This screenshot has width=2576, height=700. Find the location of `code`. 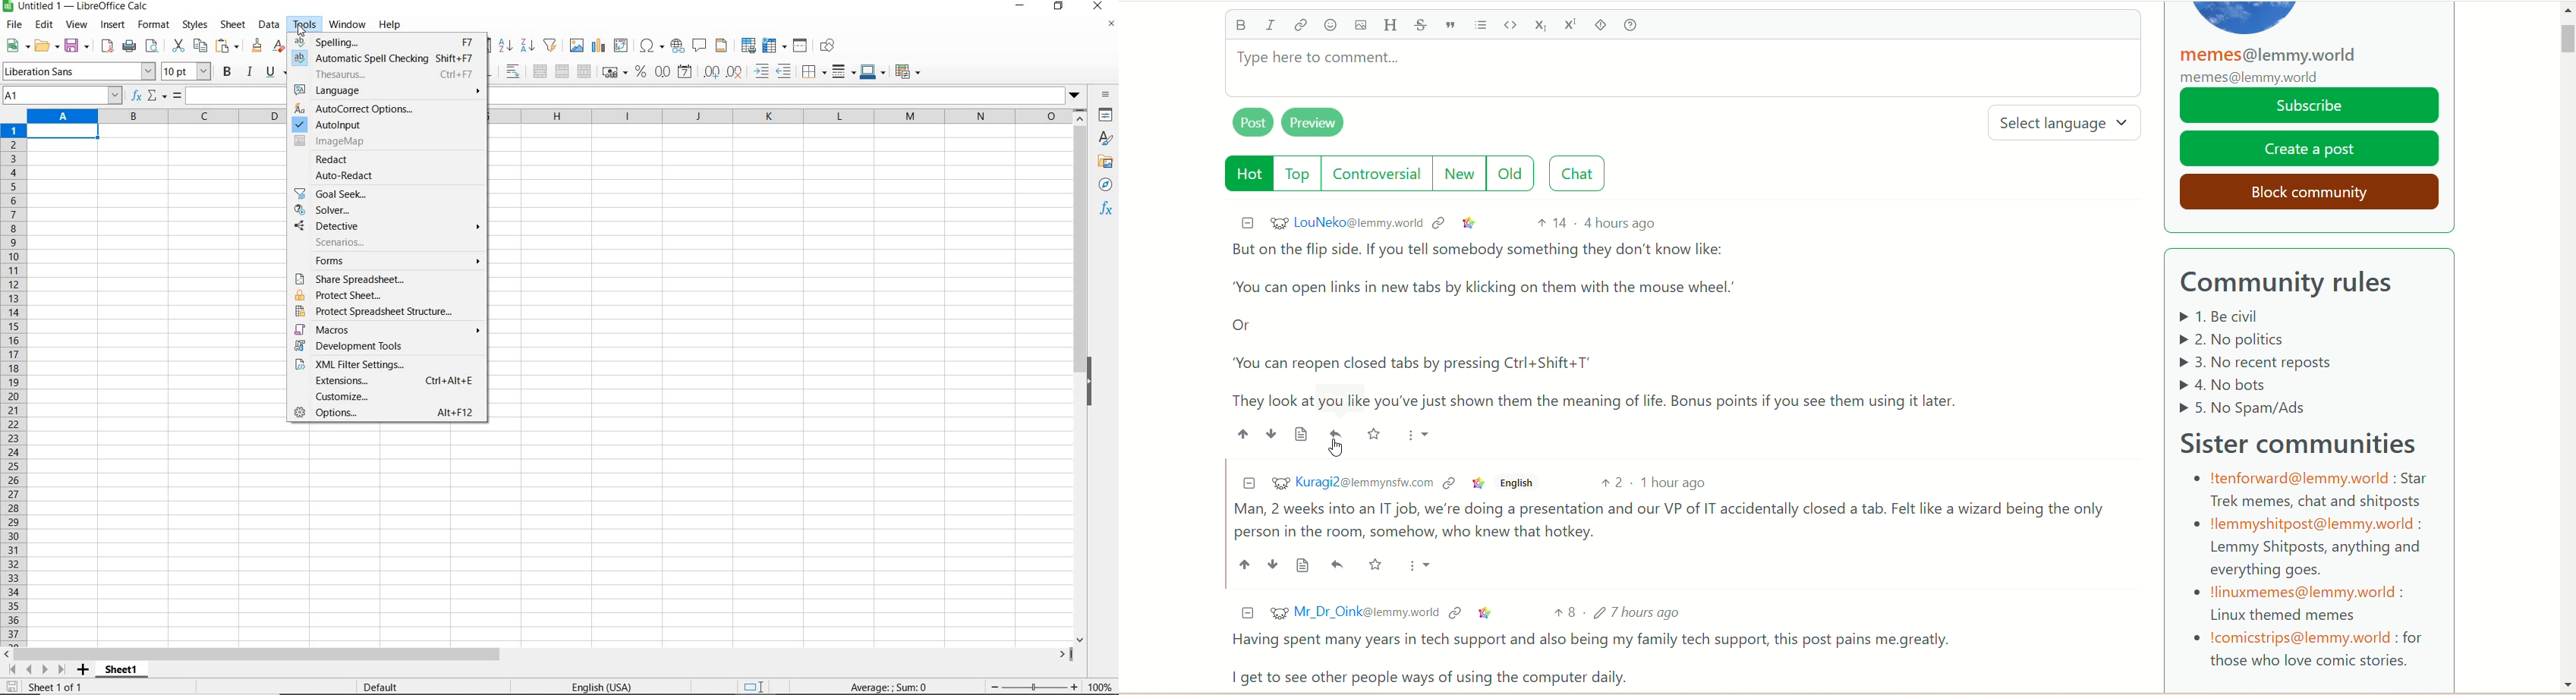

code is located at coordinates (1513, 24).